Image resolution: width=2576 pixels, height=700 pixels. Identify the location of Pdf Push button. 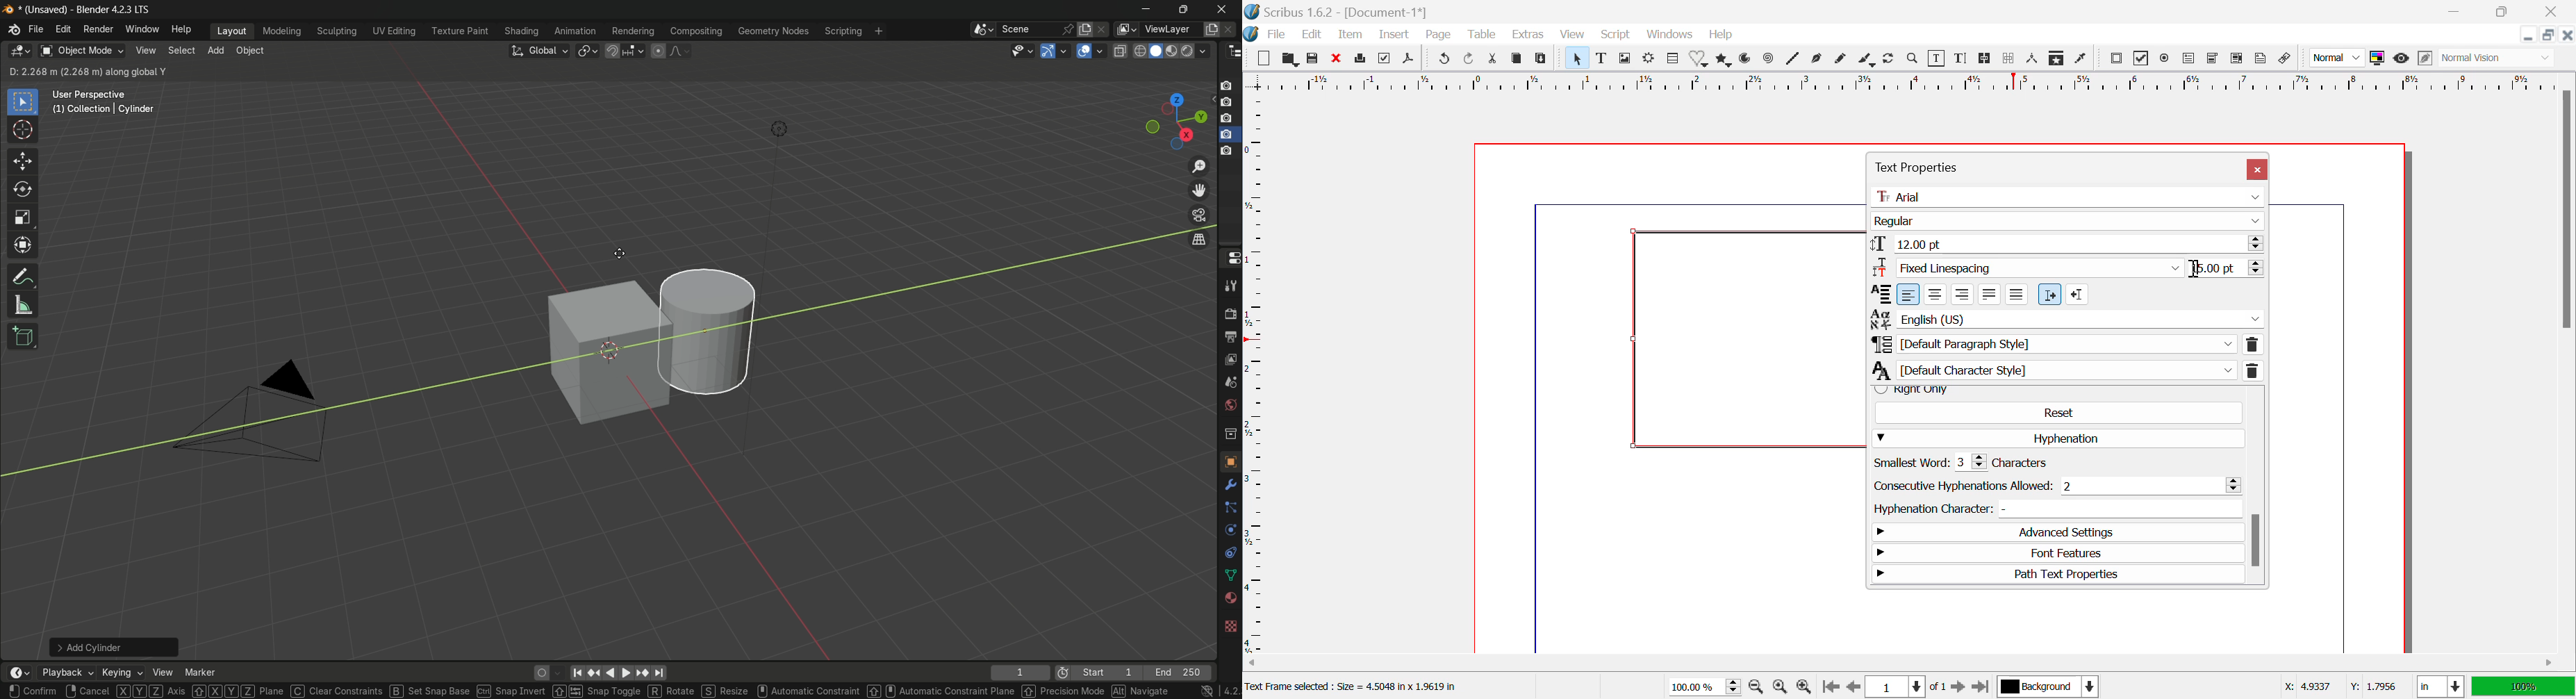
(2117, 60).